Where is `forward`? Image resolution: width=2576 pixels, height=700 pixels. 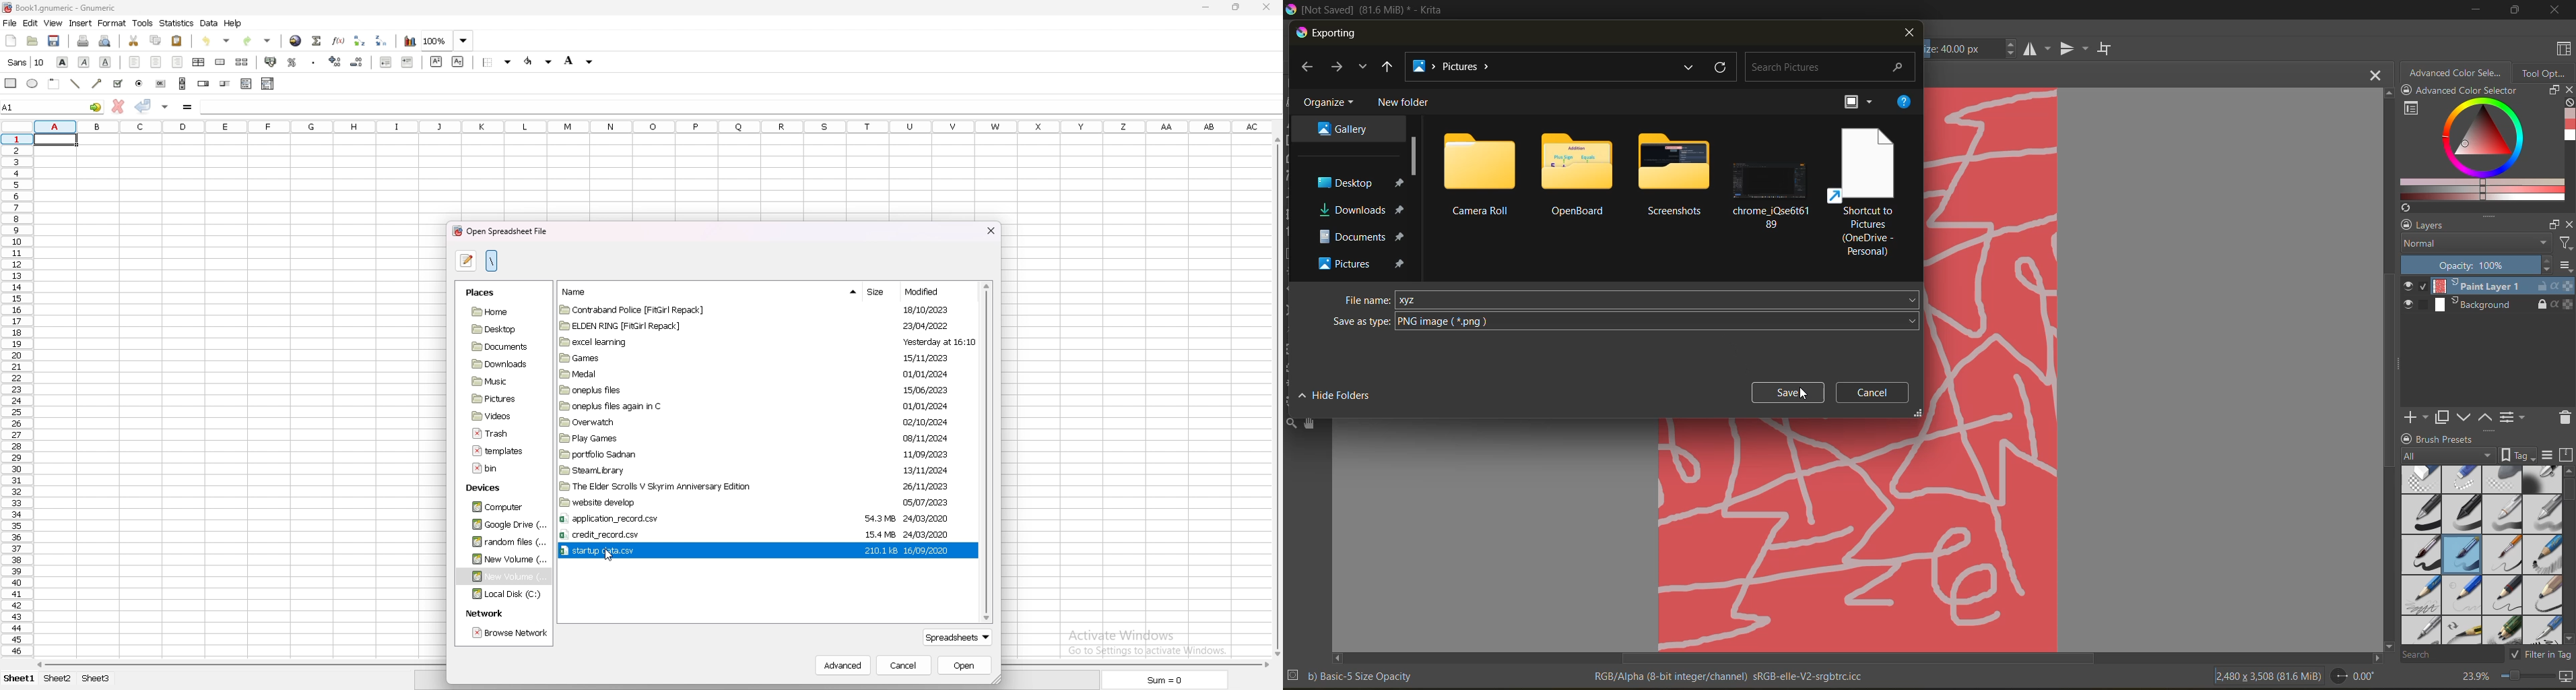 forward is located at coordinates (1340, 68).